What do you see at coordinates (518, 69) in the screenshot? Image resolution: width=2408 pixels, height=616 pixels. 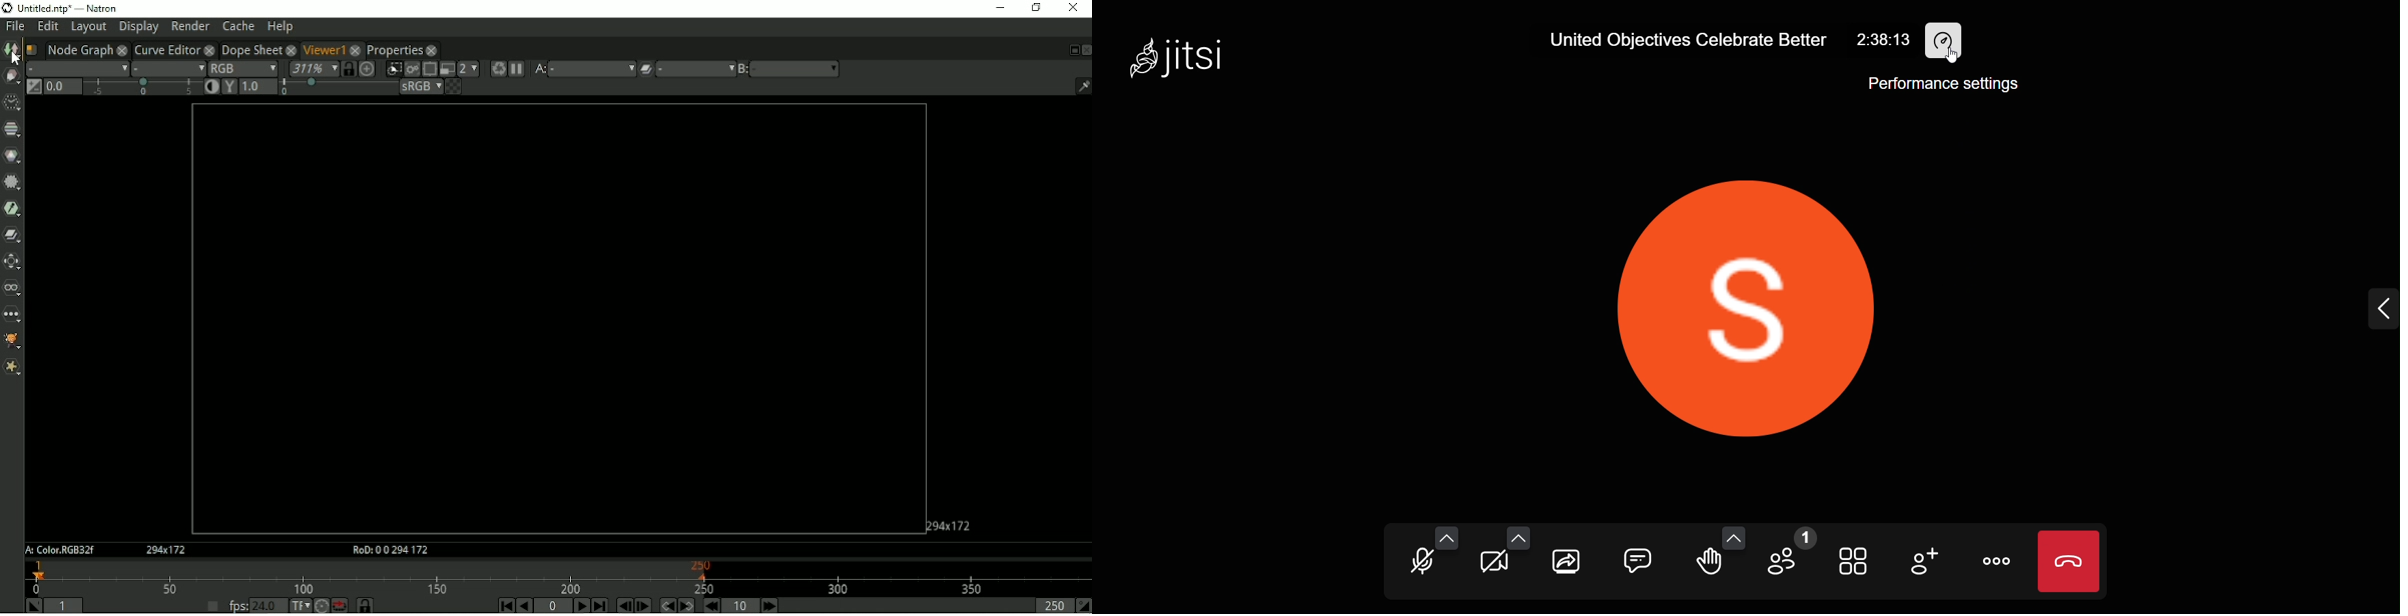 I see `Pause updates` at bounding box center [518, 69].